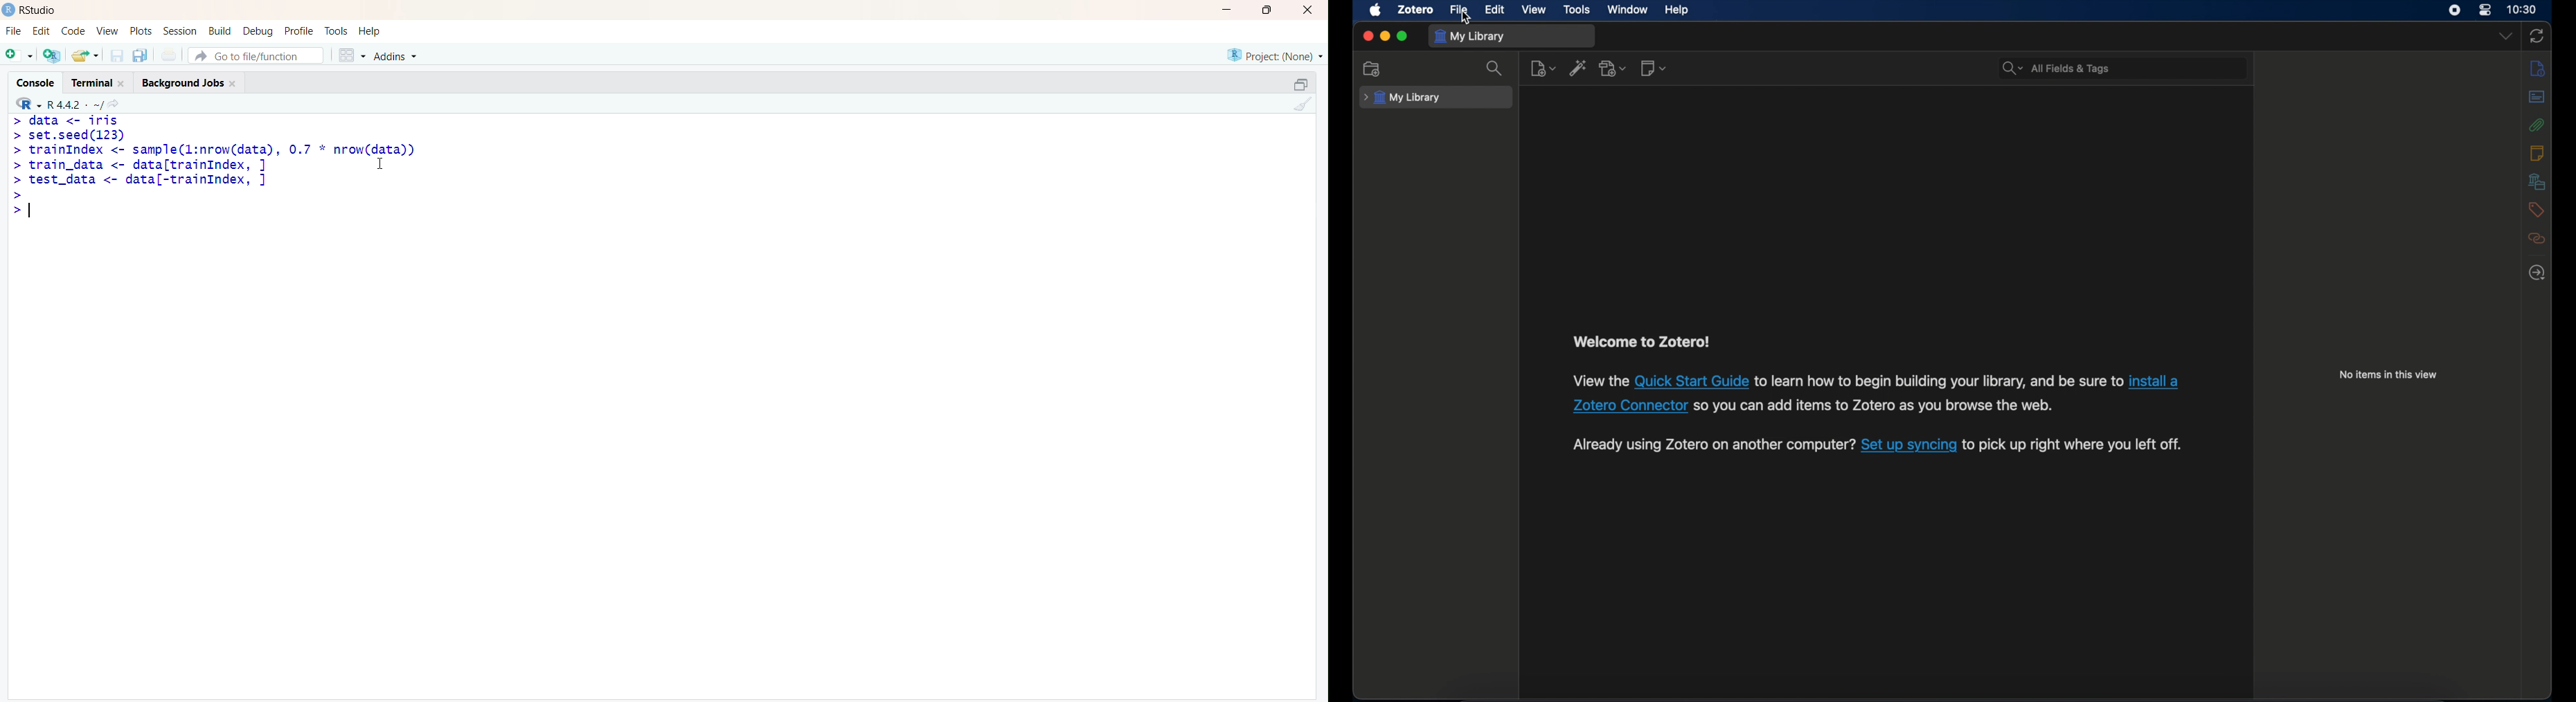 This screenshot has width=2576, height=728. I want to click on attachments, so click(2537, 125).